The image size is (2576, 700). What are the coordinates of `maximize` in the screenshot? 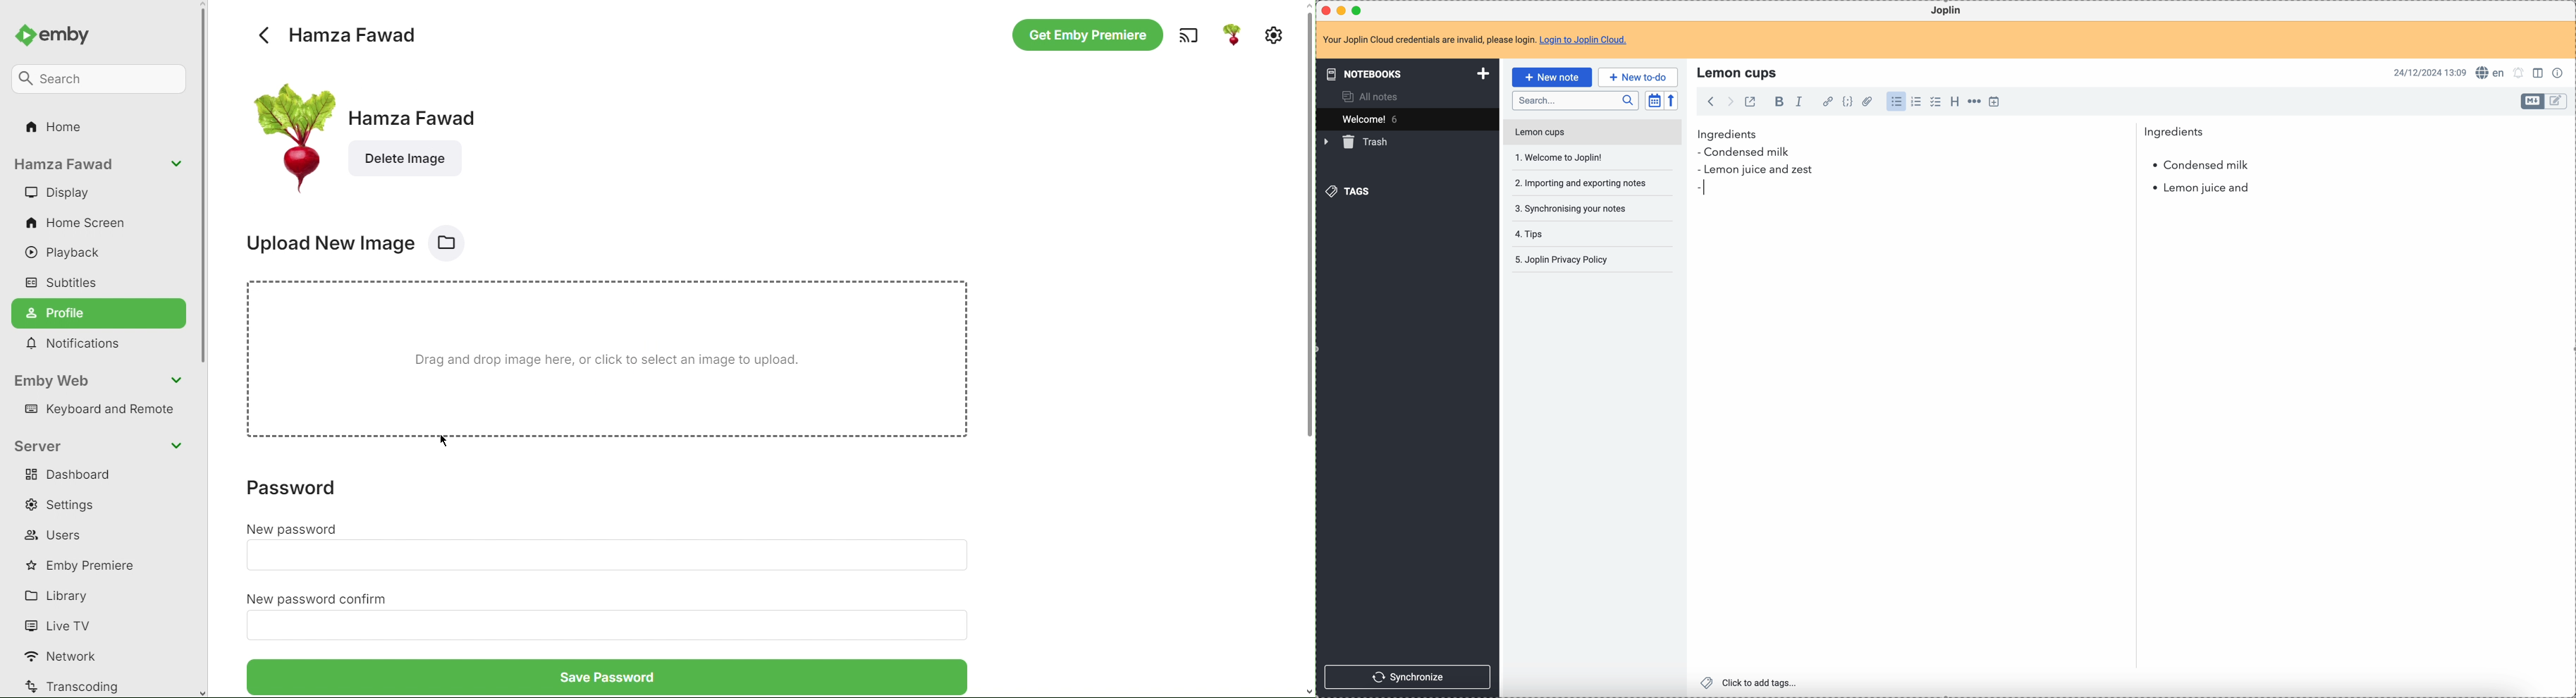 It's located at (1359, 10).